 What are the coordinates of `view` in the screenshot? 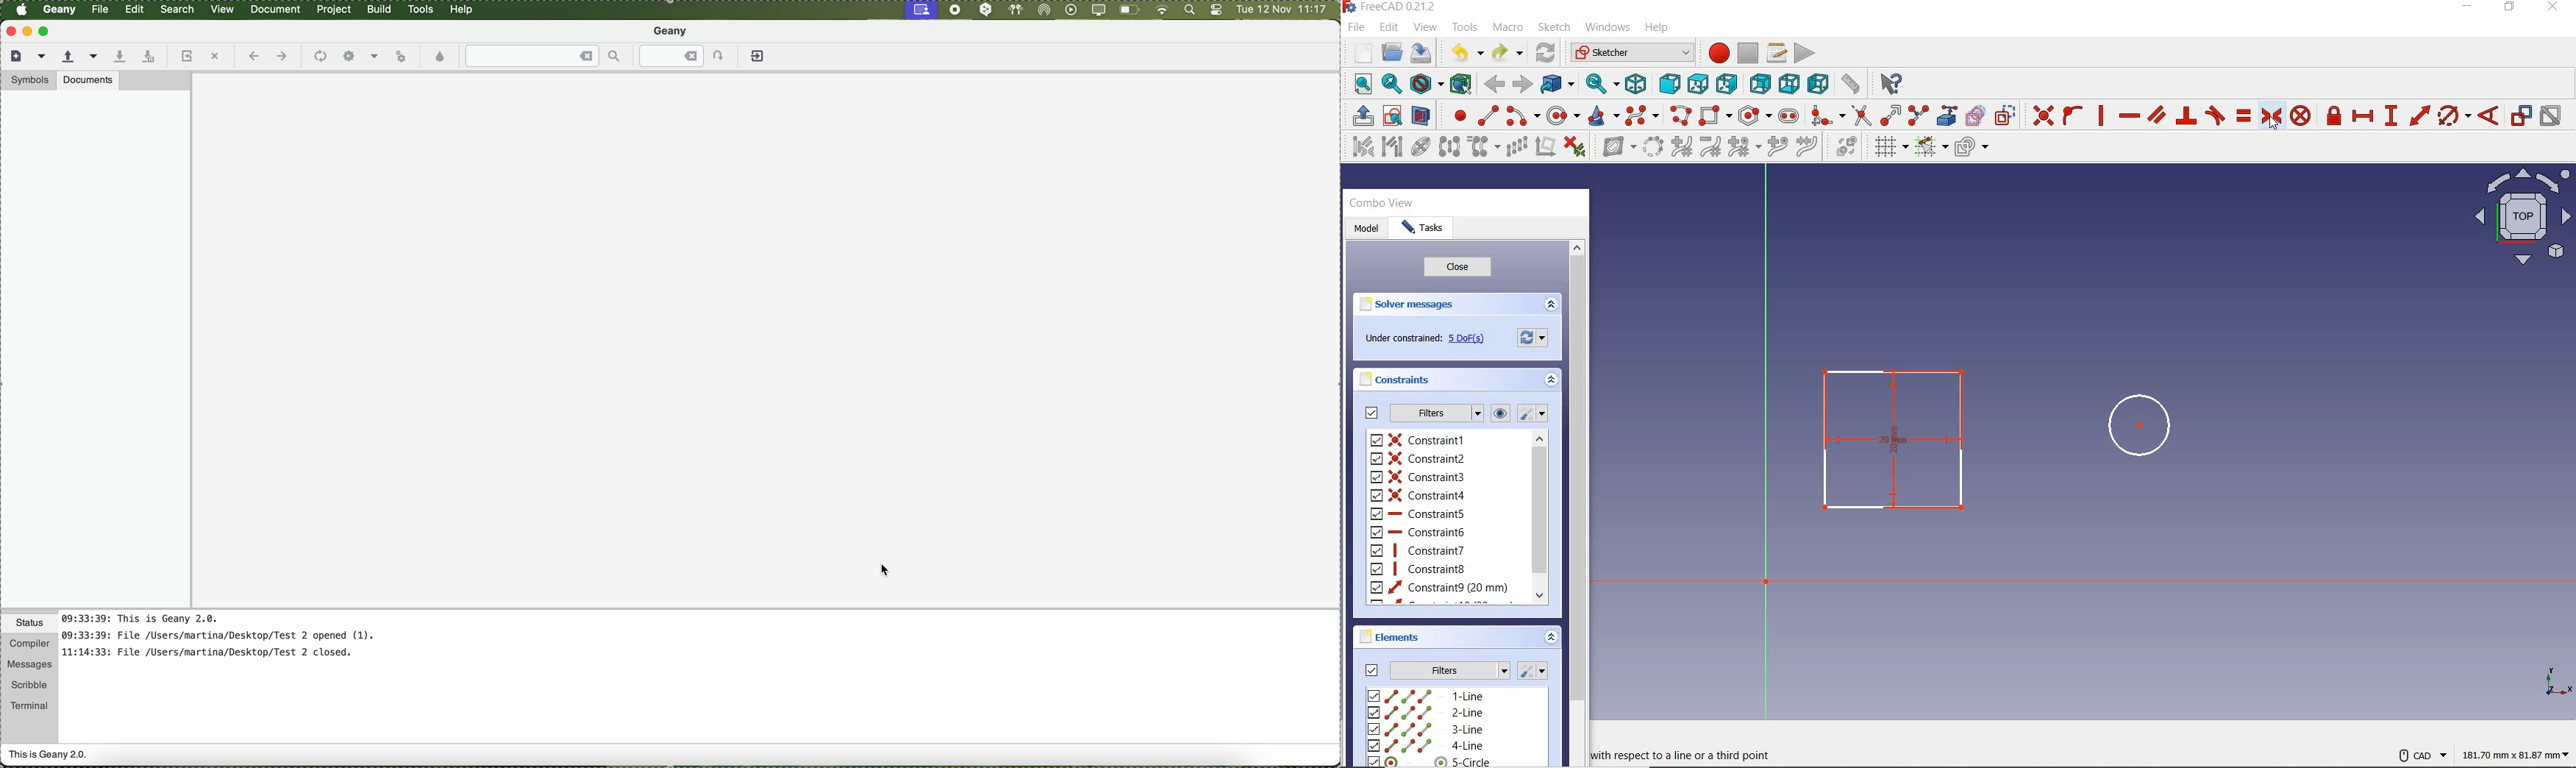 It's located at (1425, 27).